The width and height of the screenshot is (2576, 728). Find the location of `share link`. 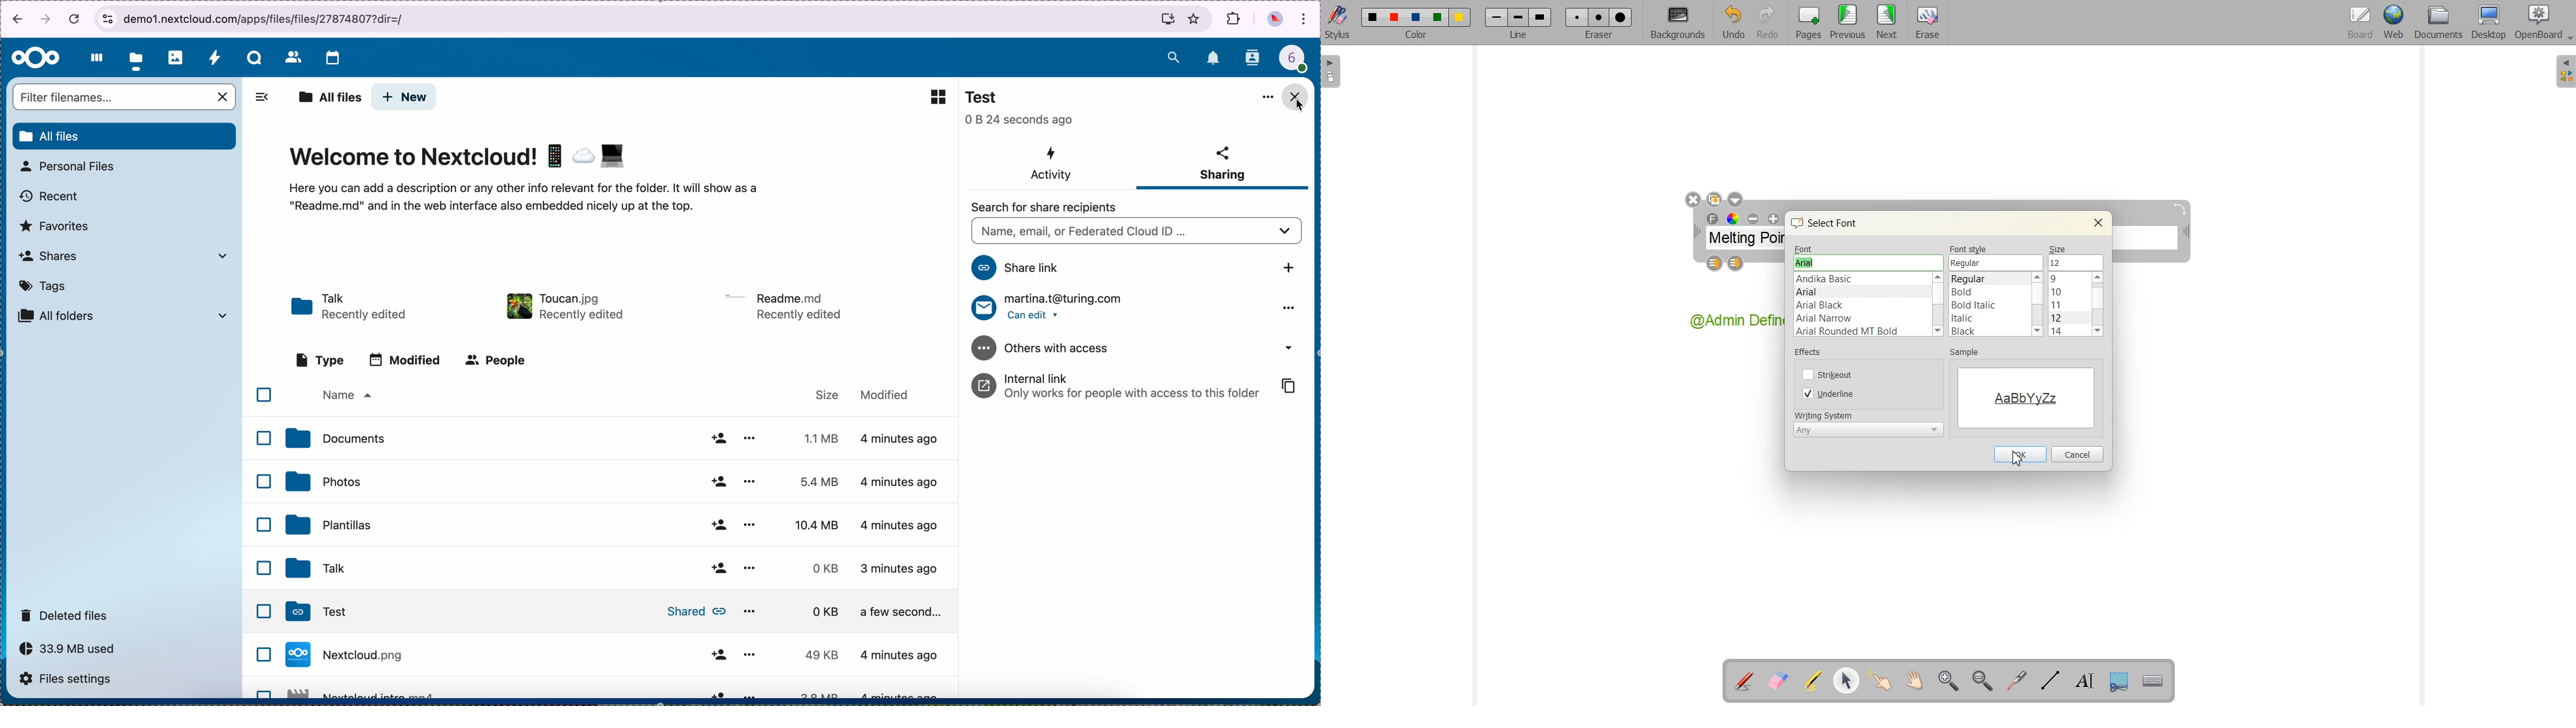

share link is located at coordinates (1135, 269).